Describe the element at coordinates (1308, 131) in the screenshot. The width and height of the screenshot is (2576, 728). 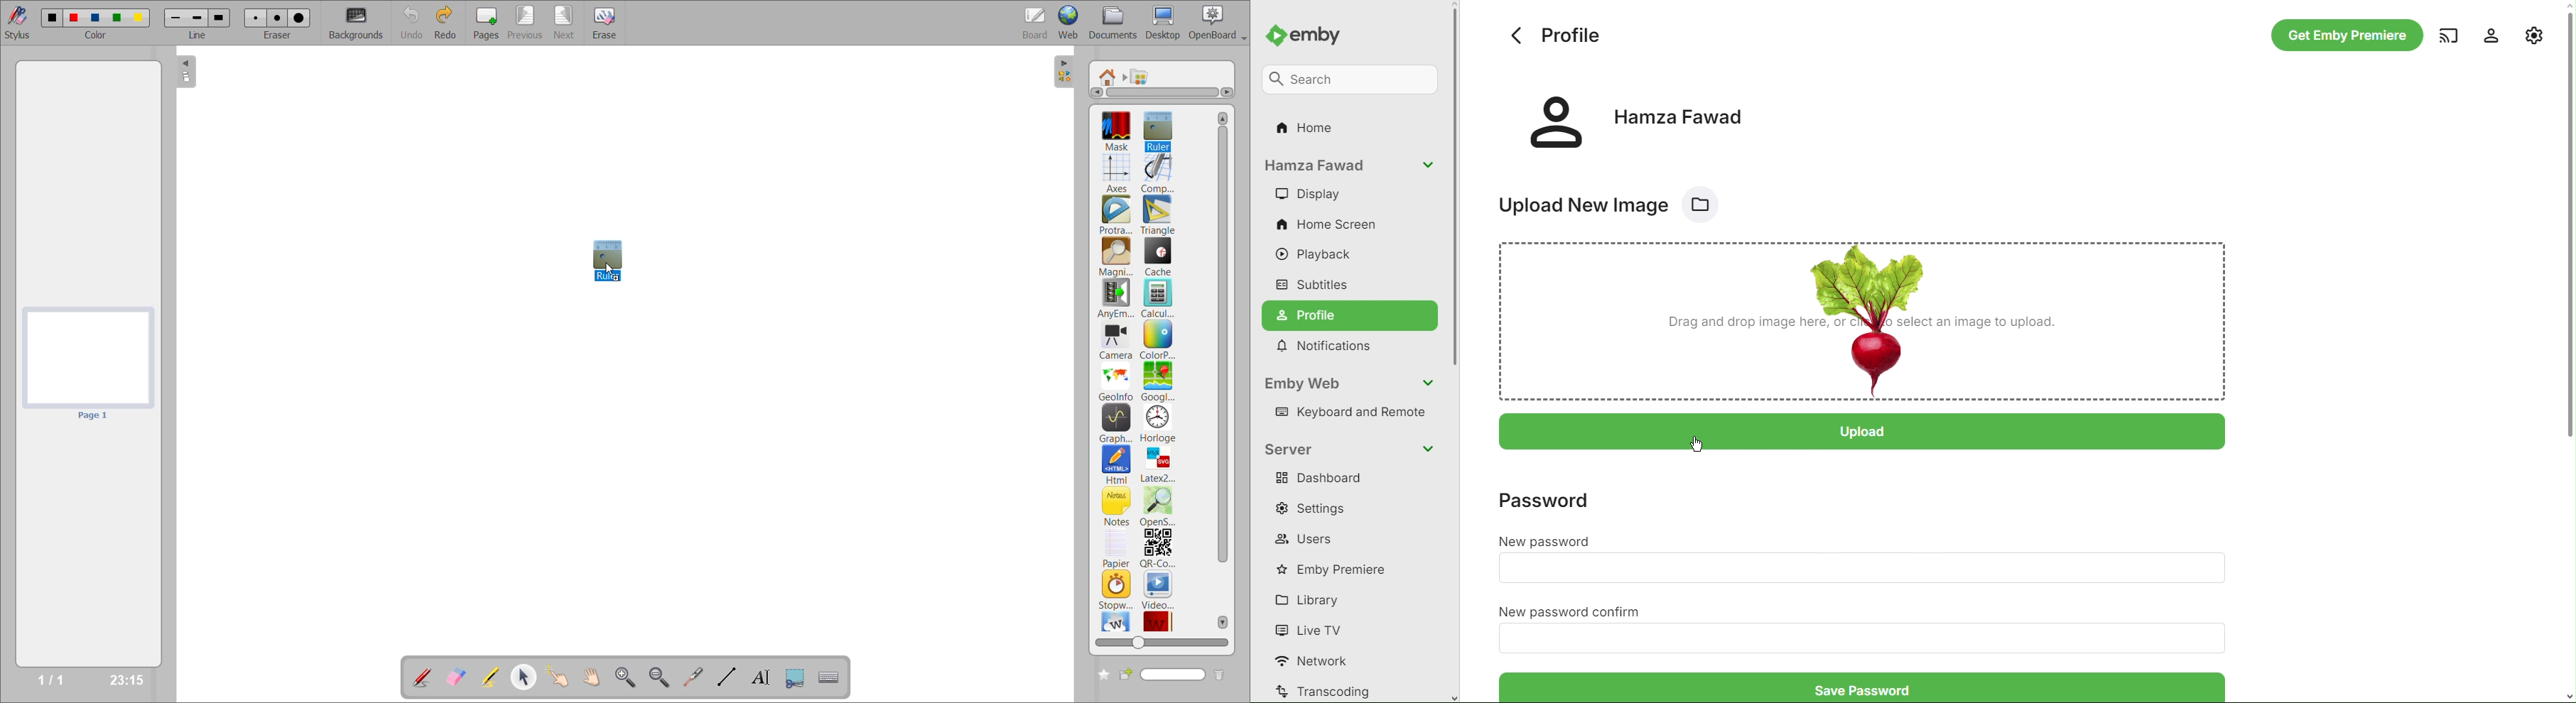
I see `Home` at that location.